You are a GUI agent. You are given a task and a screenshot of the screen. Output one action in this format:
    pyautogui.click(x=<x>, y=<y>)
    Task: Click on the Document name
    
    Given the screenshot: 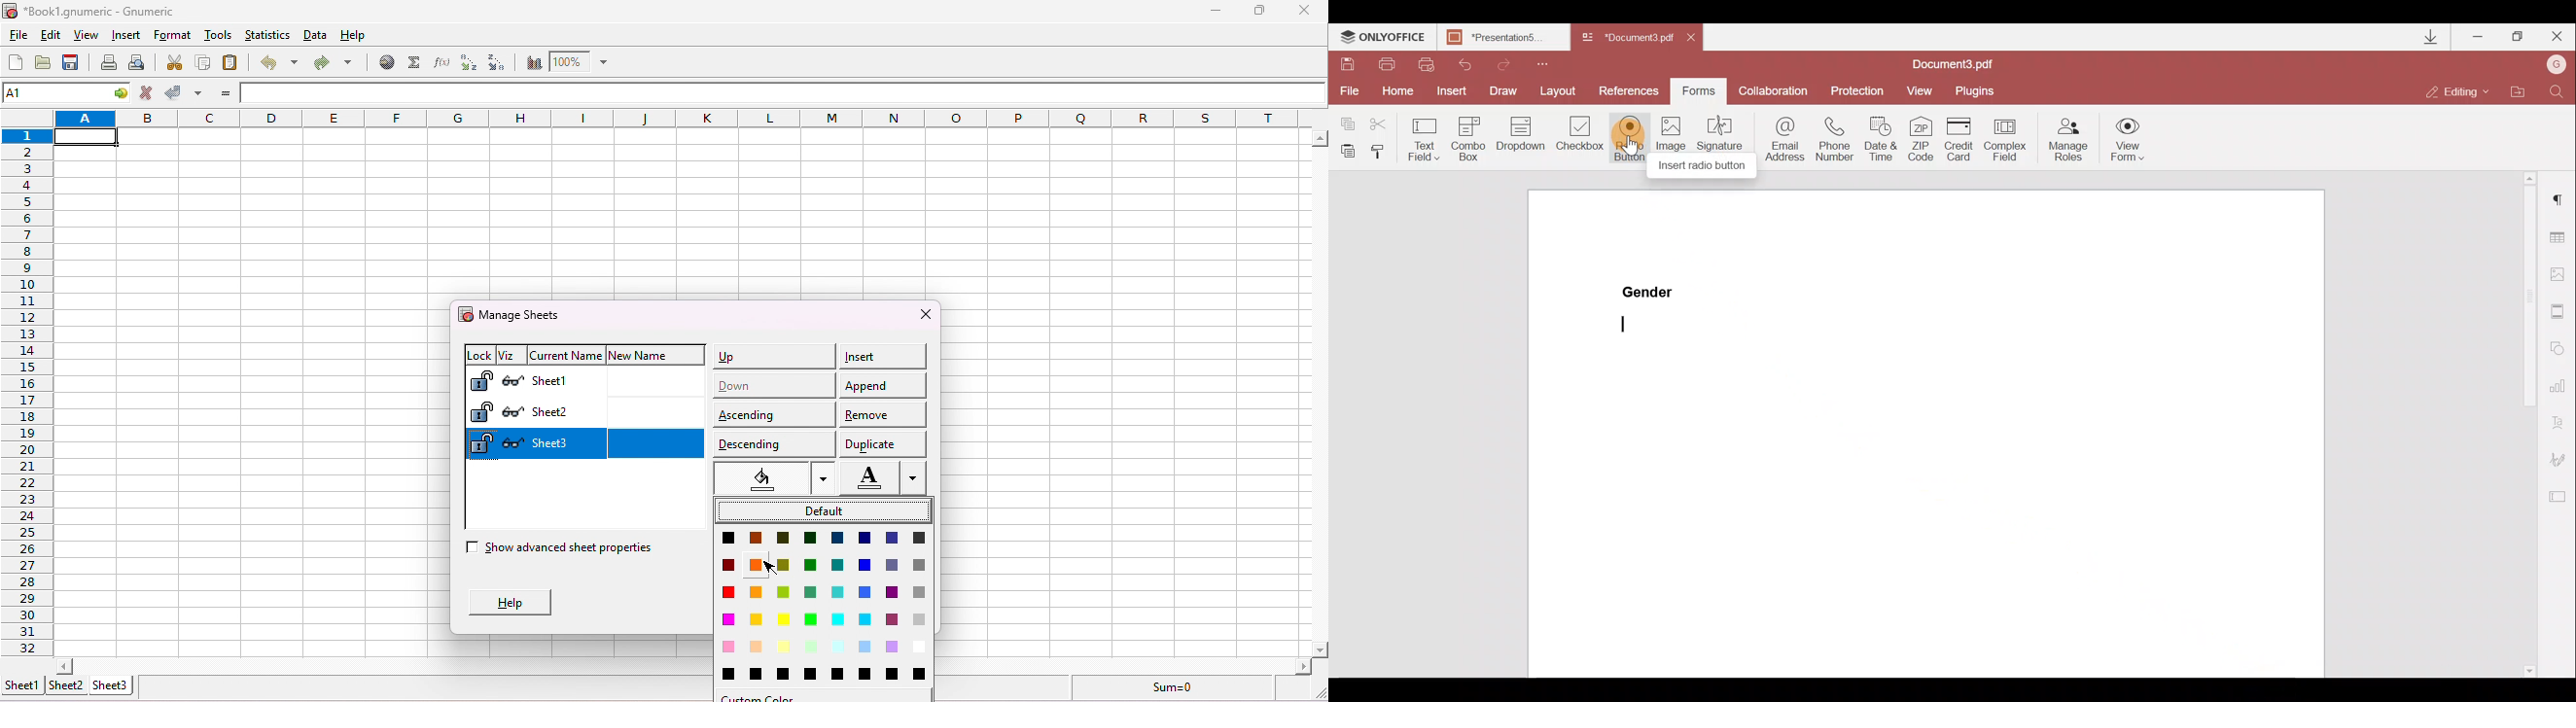 What is the action you would take?
    pyautogui.click(x=1501, y=37)
    